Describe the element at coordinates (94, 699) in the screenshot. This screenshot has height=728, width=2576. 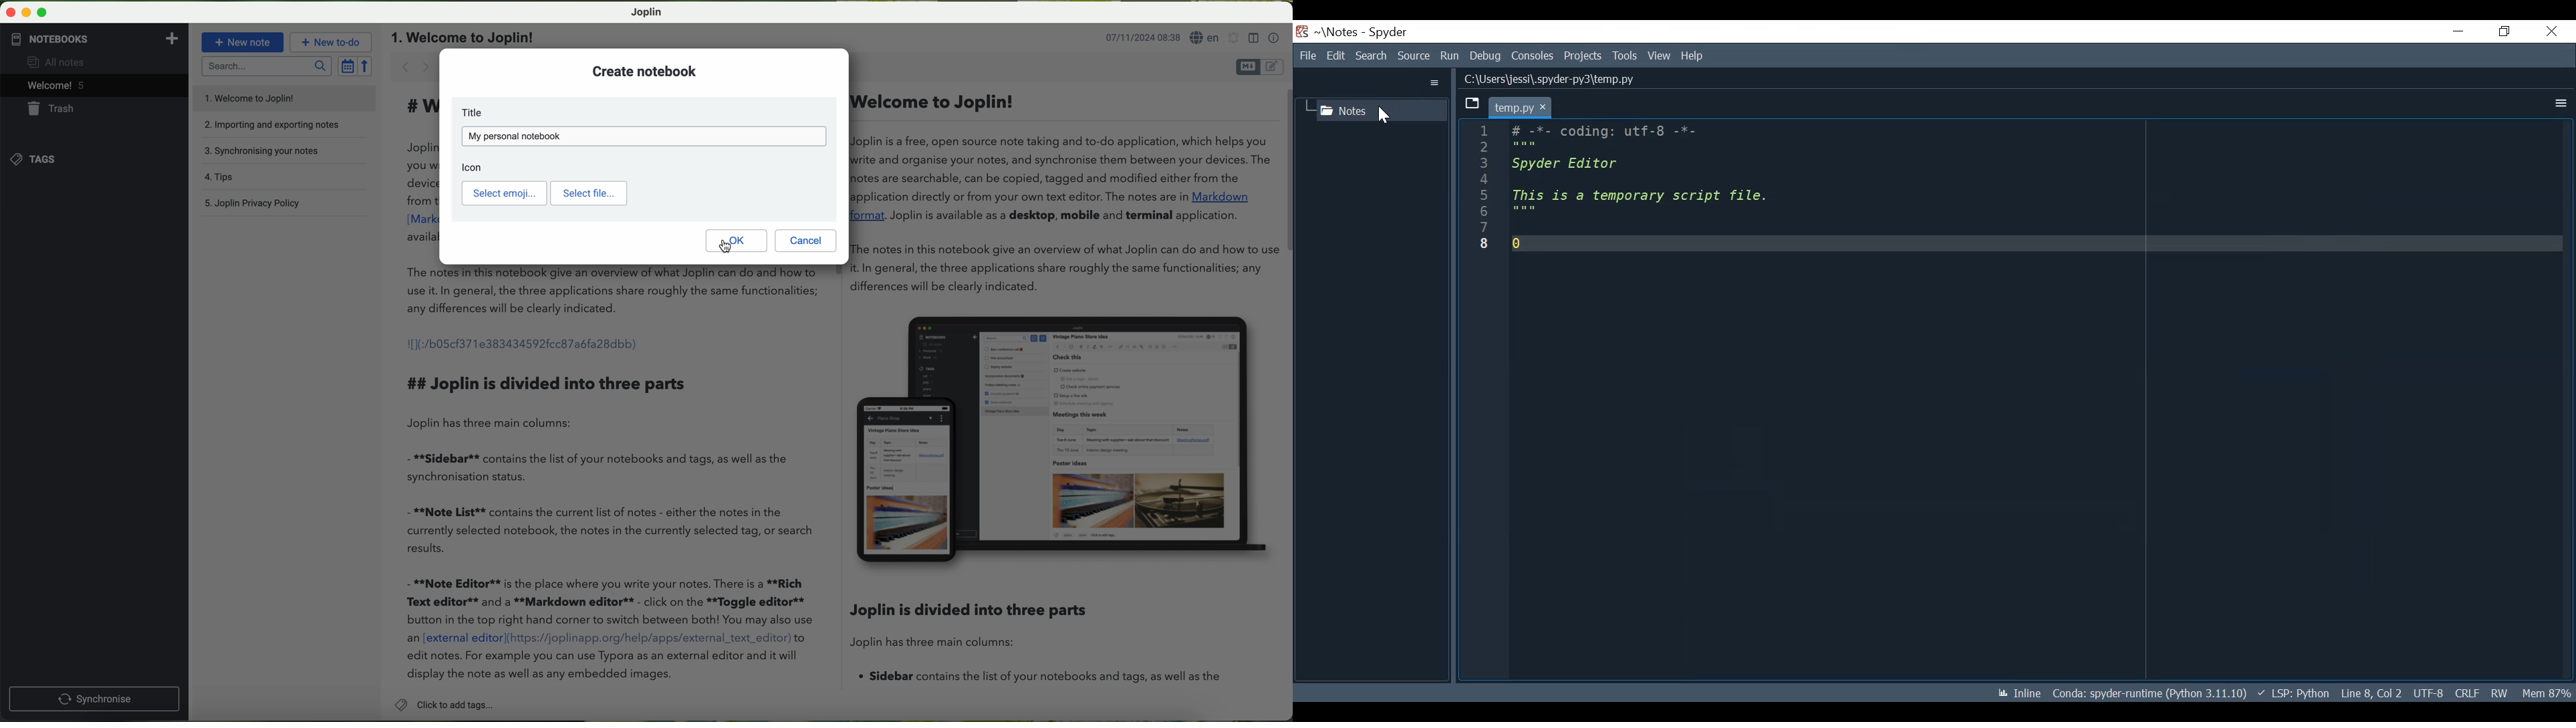
I see `synchronise button` at that location.